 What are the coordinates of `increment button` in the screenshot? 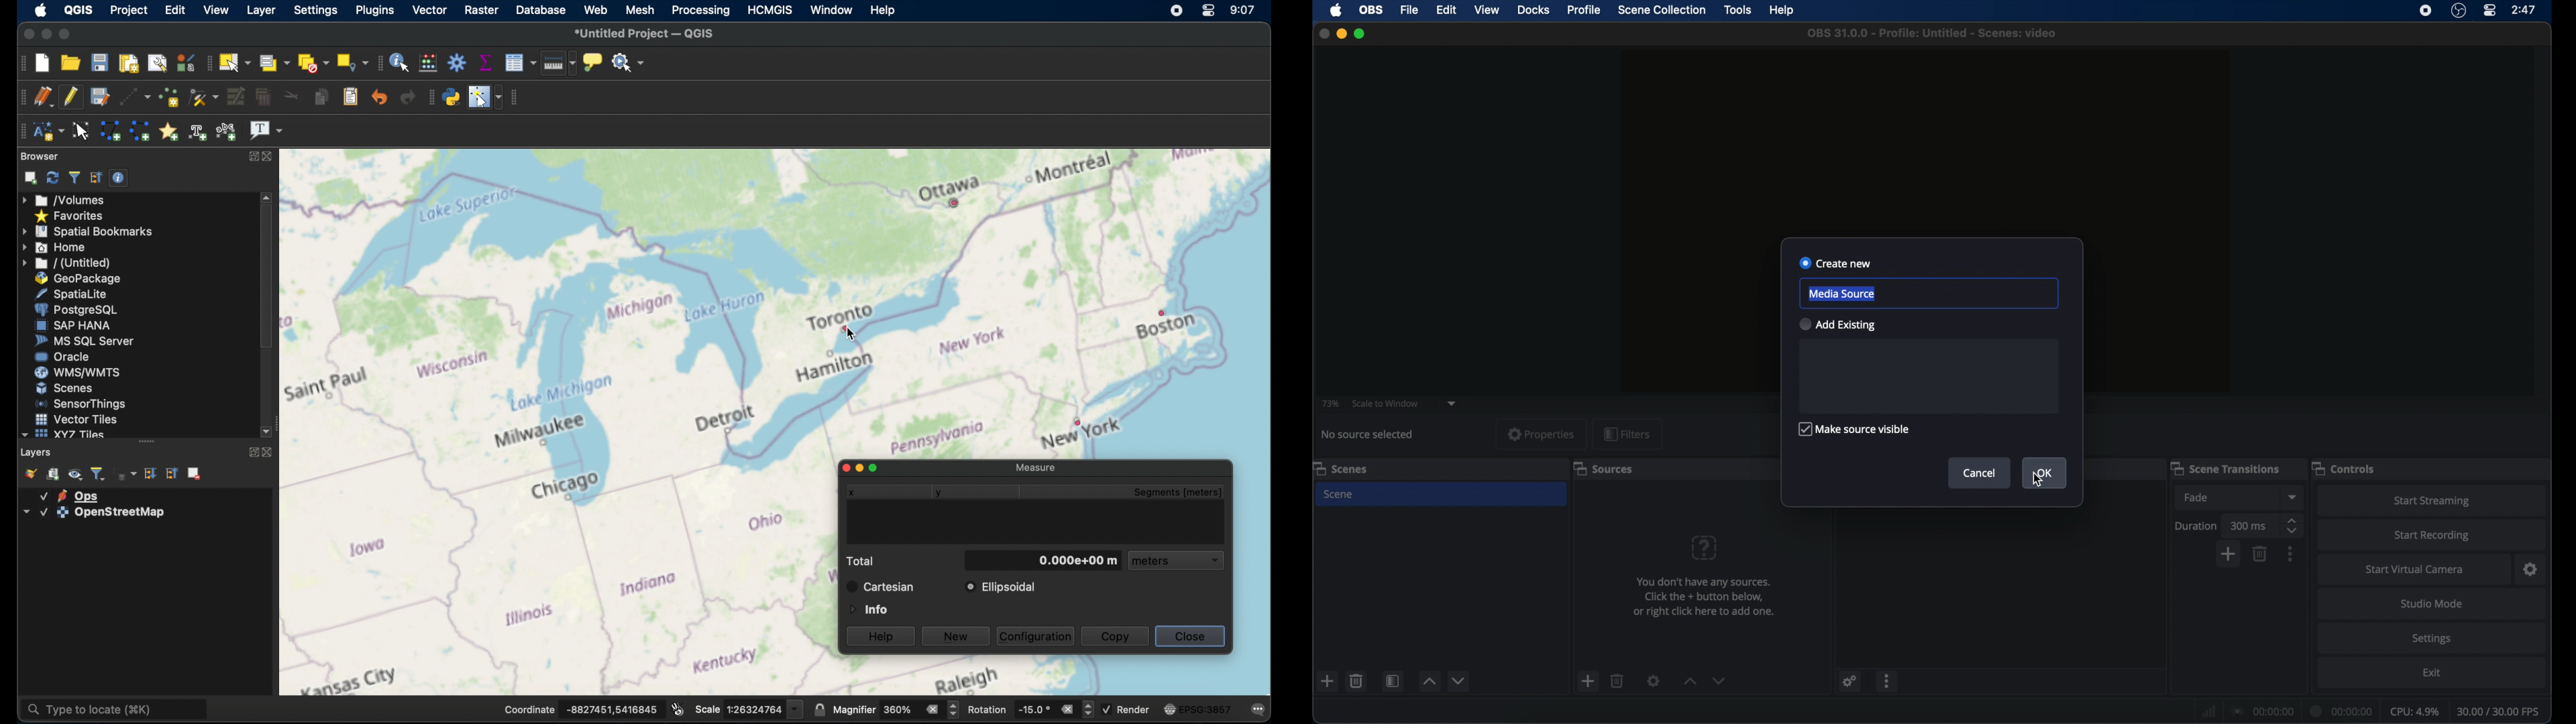 It's located at (1690, 682).